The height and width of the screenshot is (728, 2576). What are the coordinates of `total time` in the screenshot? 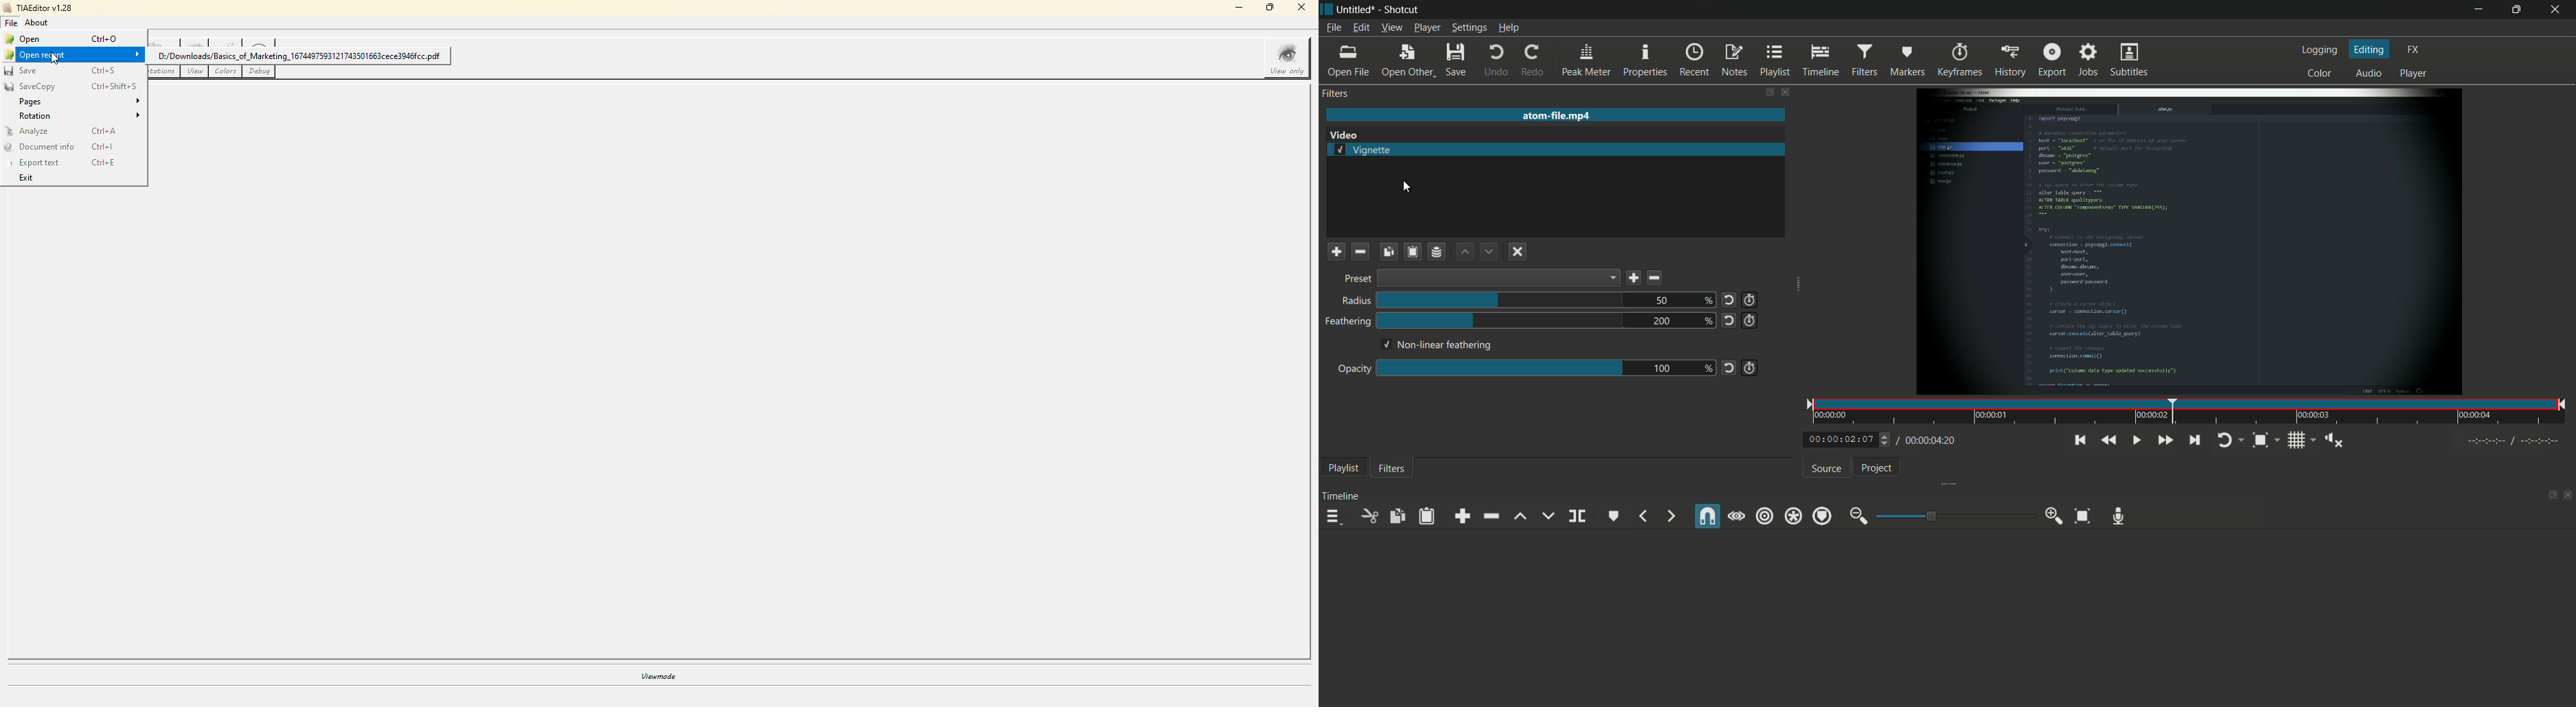 It's located at (1926, 441).